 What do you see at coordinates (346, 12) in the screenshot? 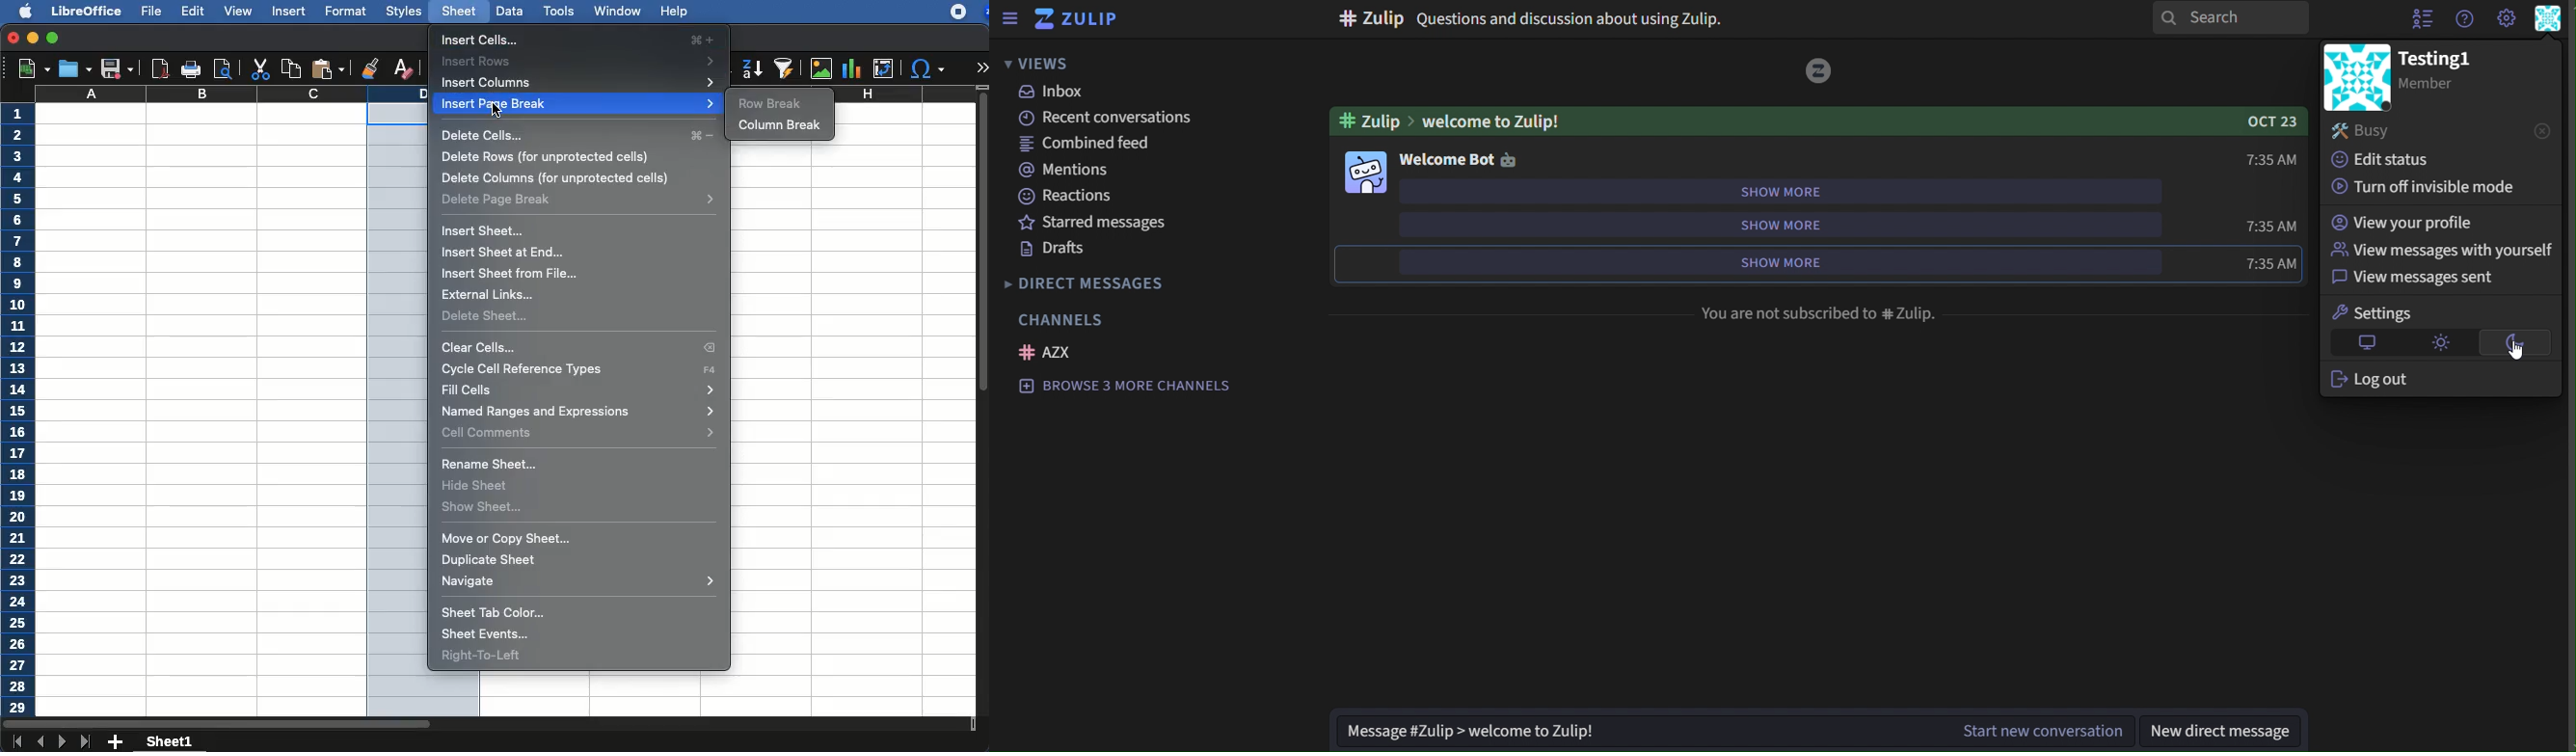
I see `format` at bounding box center [346, 12].